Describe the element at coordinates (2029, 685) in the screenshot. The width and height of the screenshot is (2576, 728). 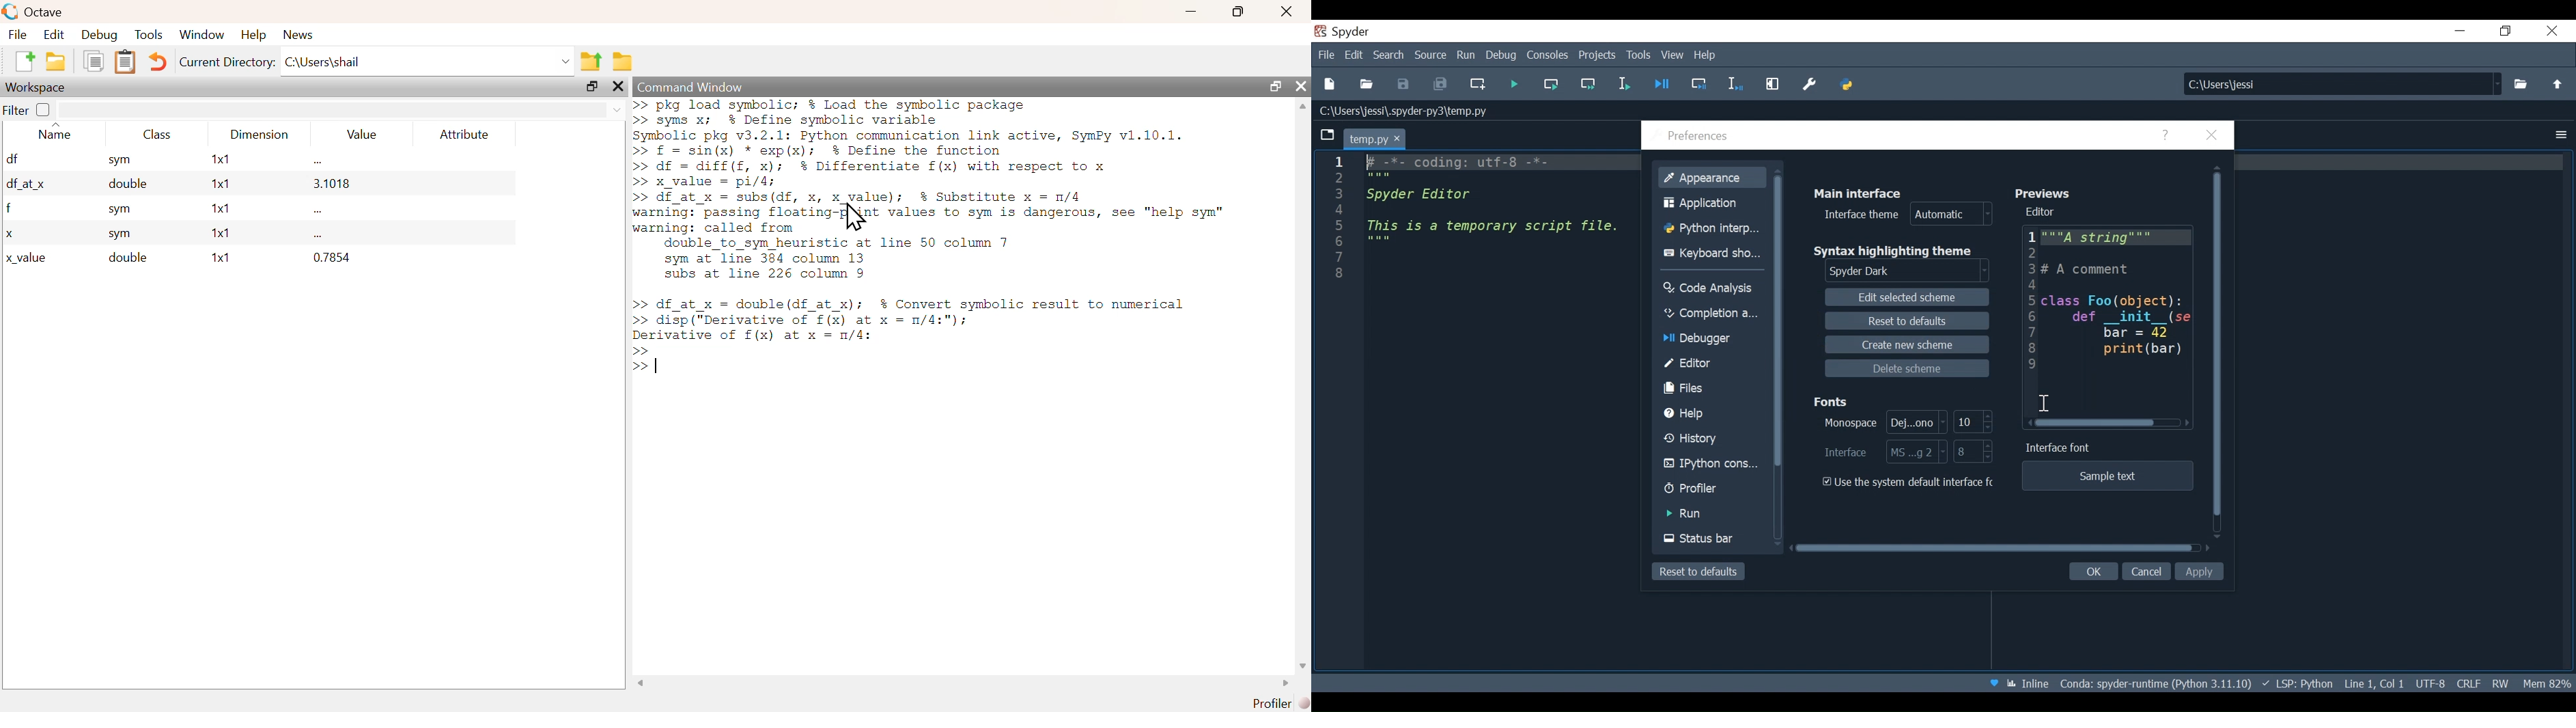
I see `Toggle between inline and interactive Matplotlib plotting` at that location.